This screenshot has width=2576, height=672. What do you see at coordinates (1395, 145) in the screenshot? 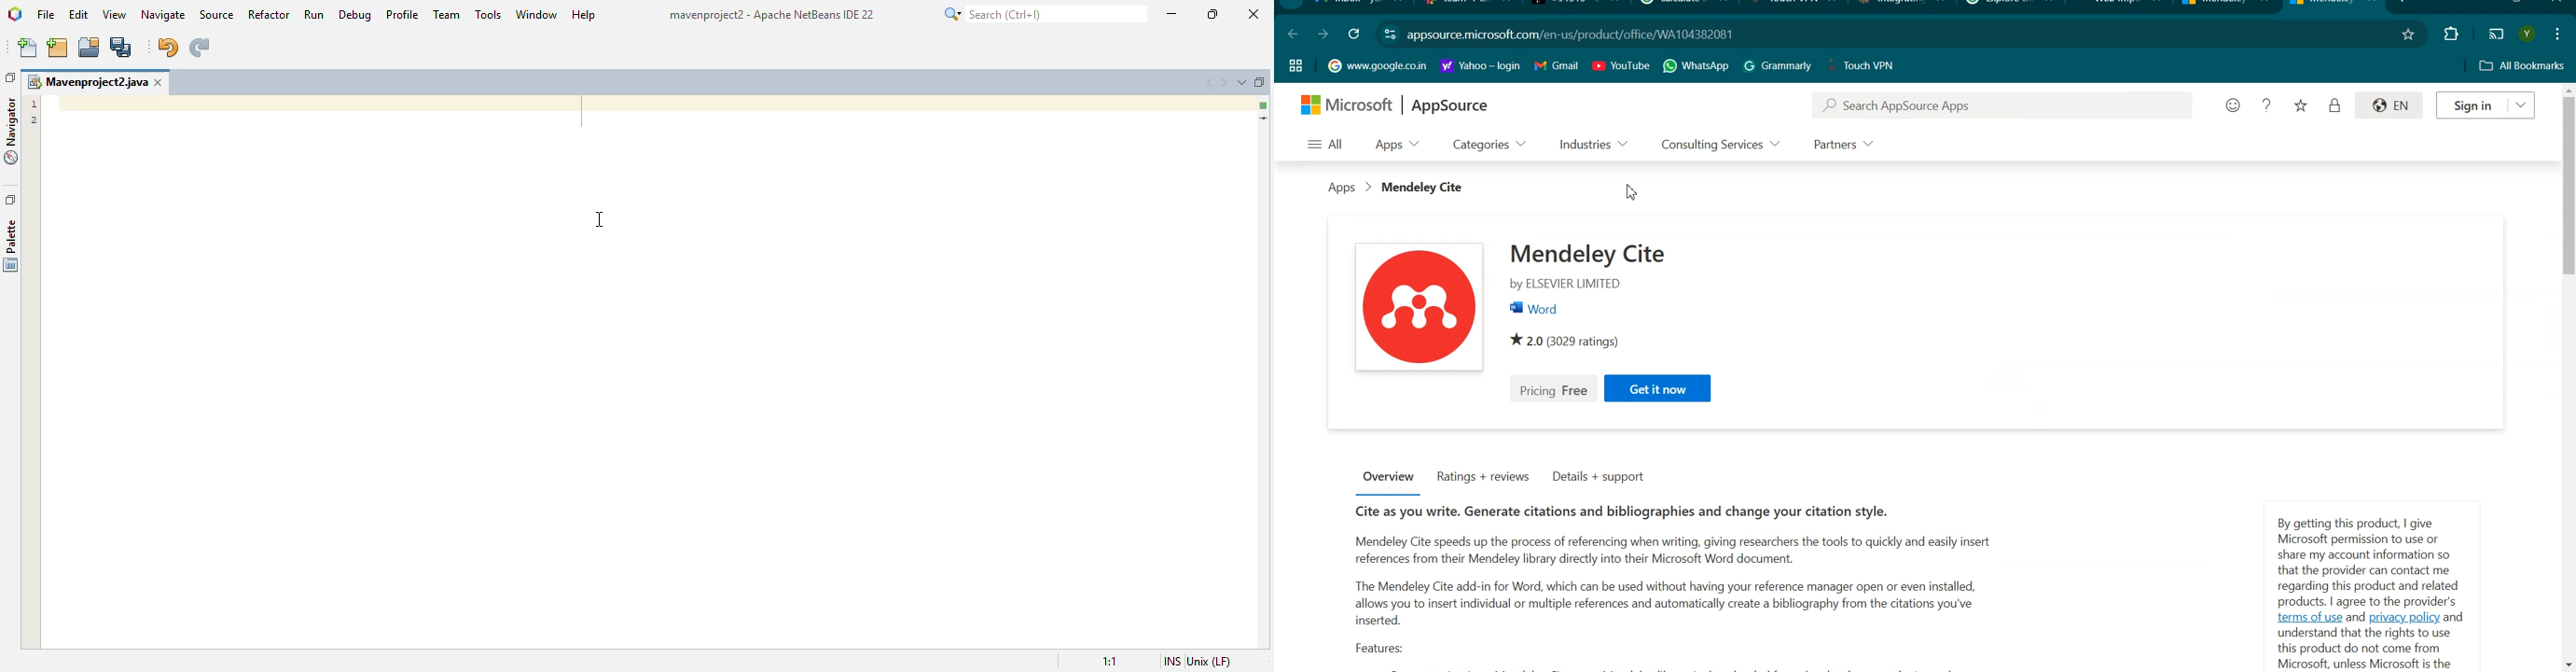
I see `Apps` at bounding box center [1395, 145].